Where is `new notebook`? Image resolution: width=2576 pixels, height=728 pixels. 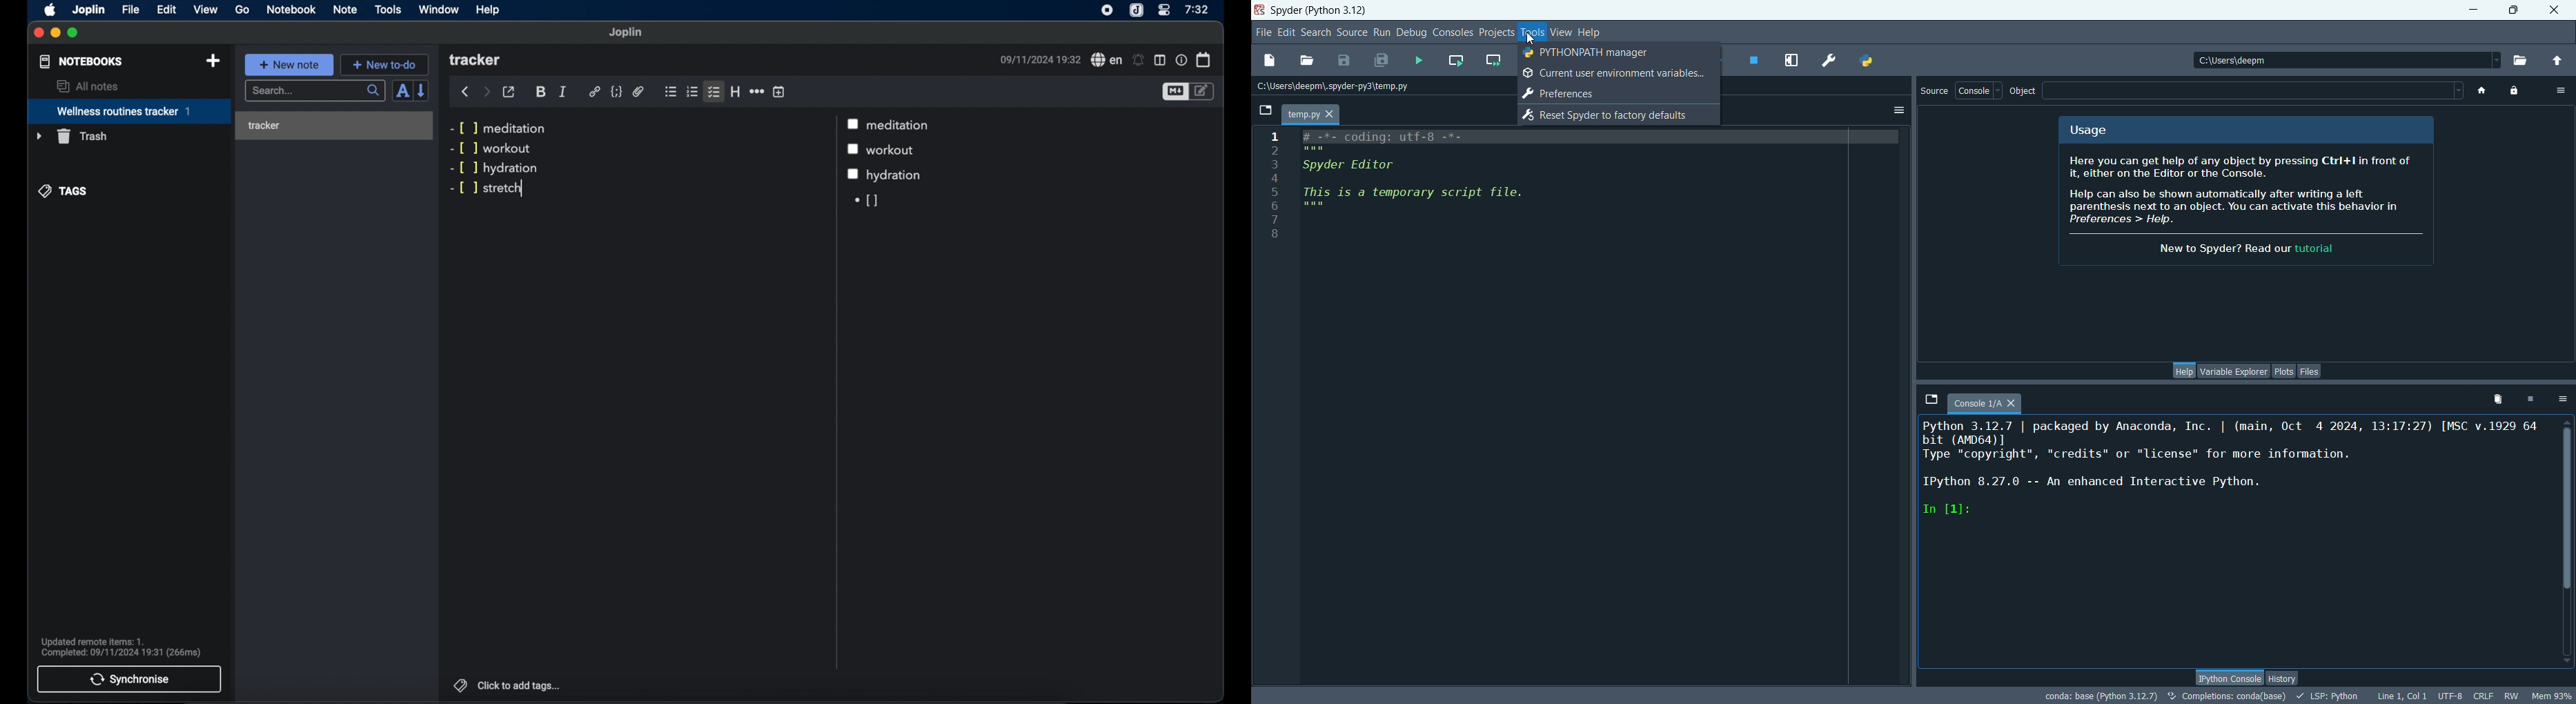
new notebook is located at coordinates (214, 61).